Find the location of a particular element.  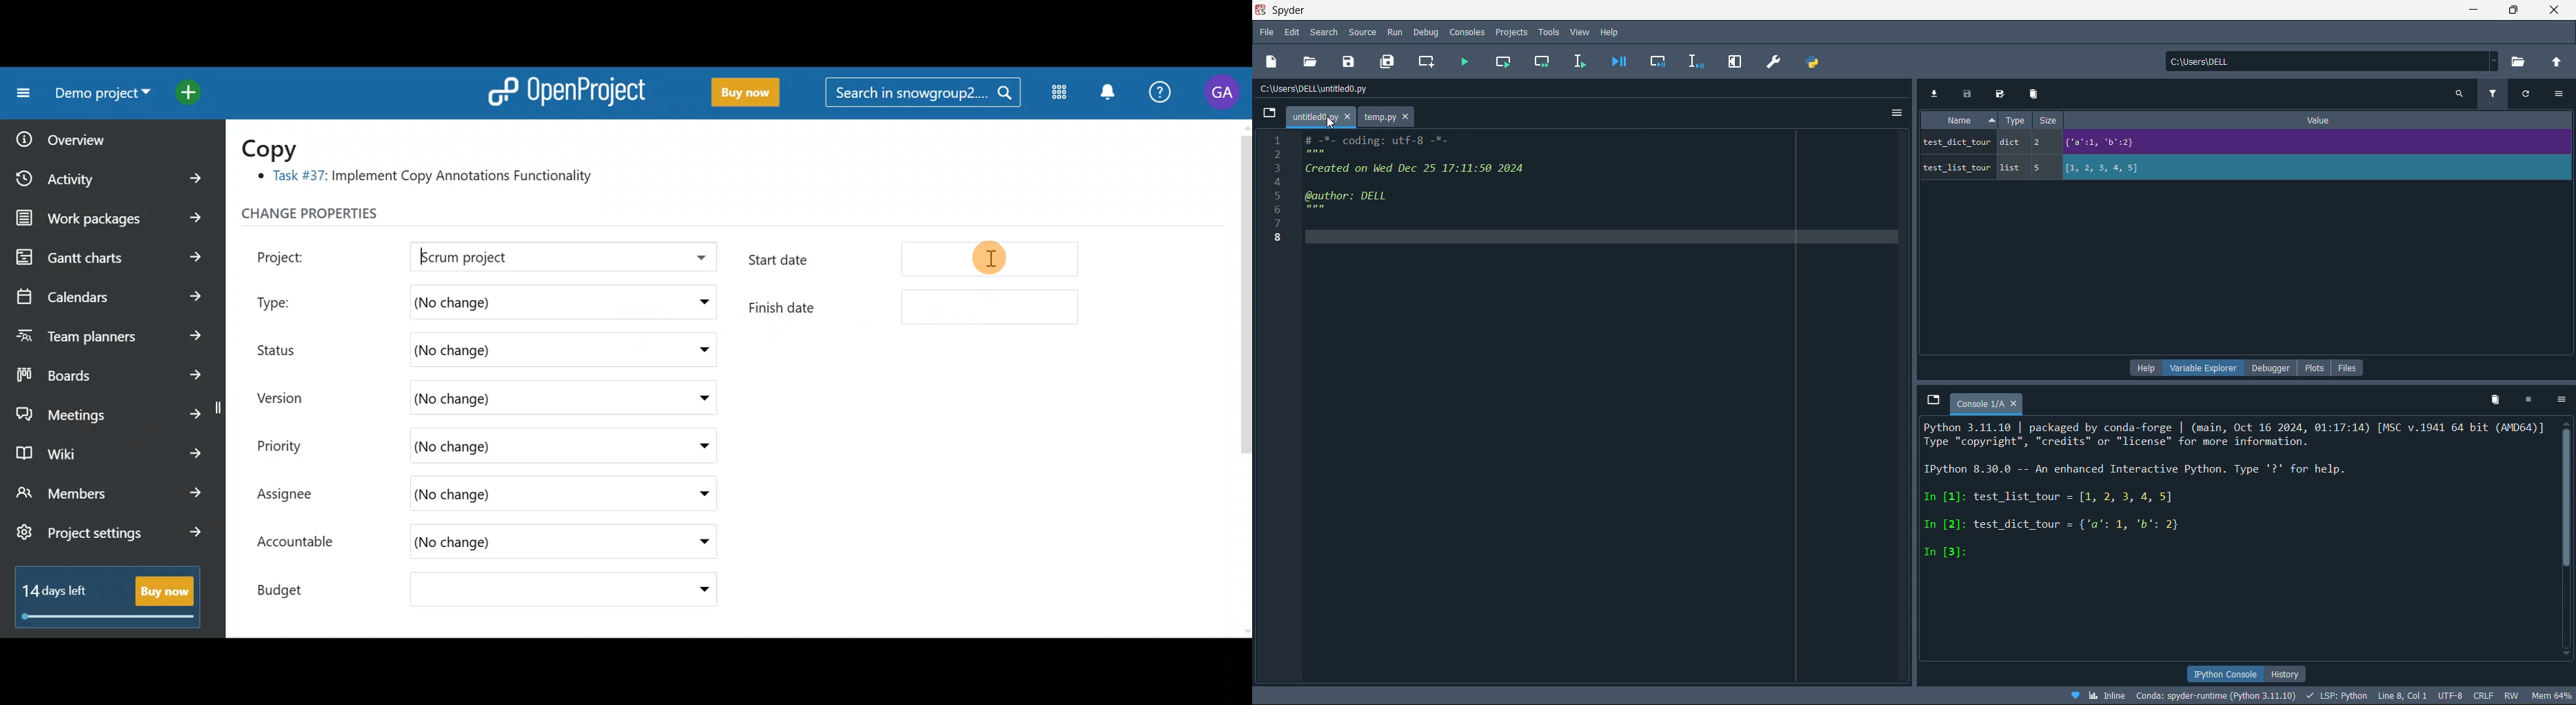

LSP: Python is located at coordinates (2337, 697).